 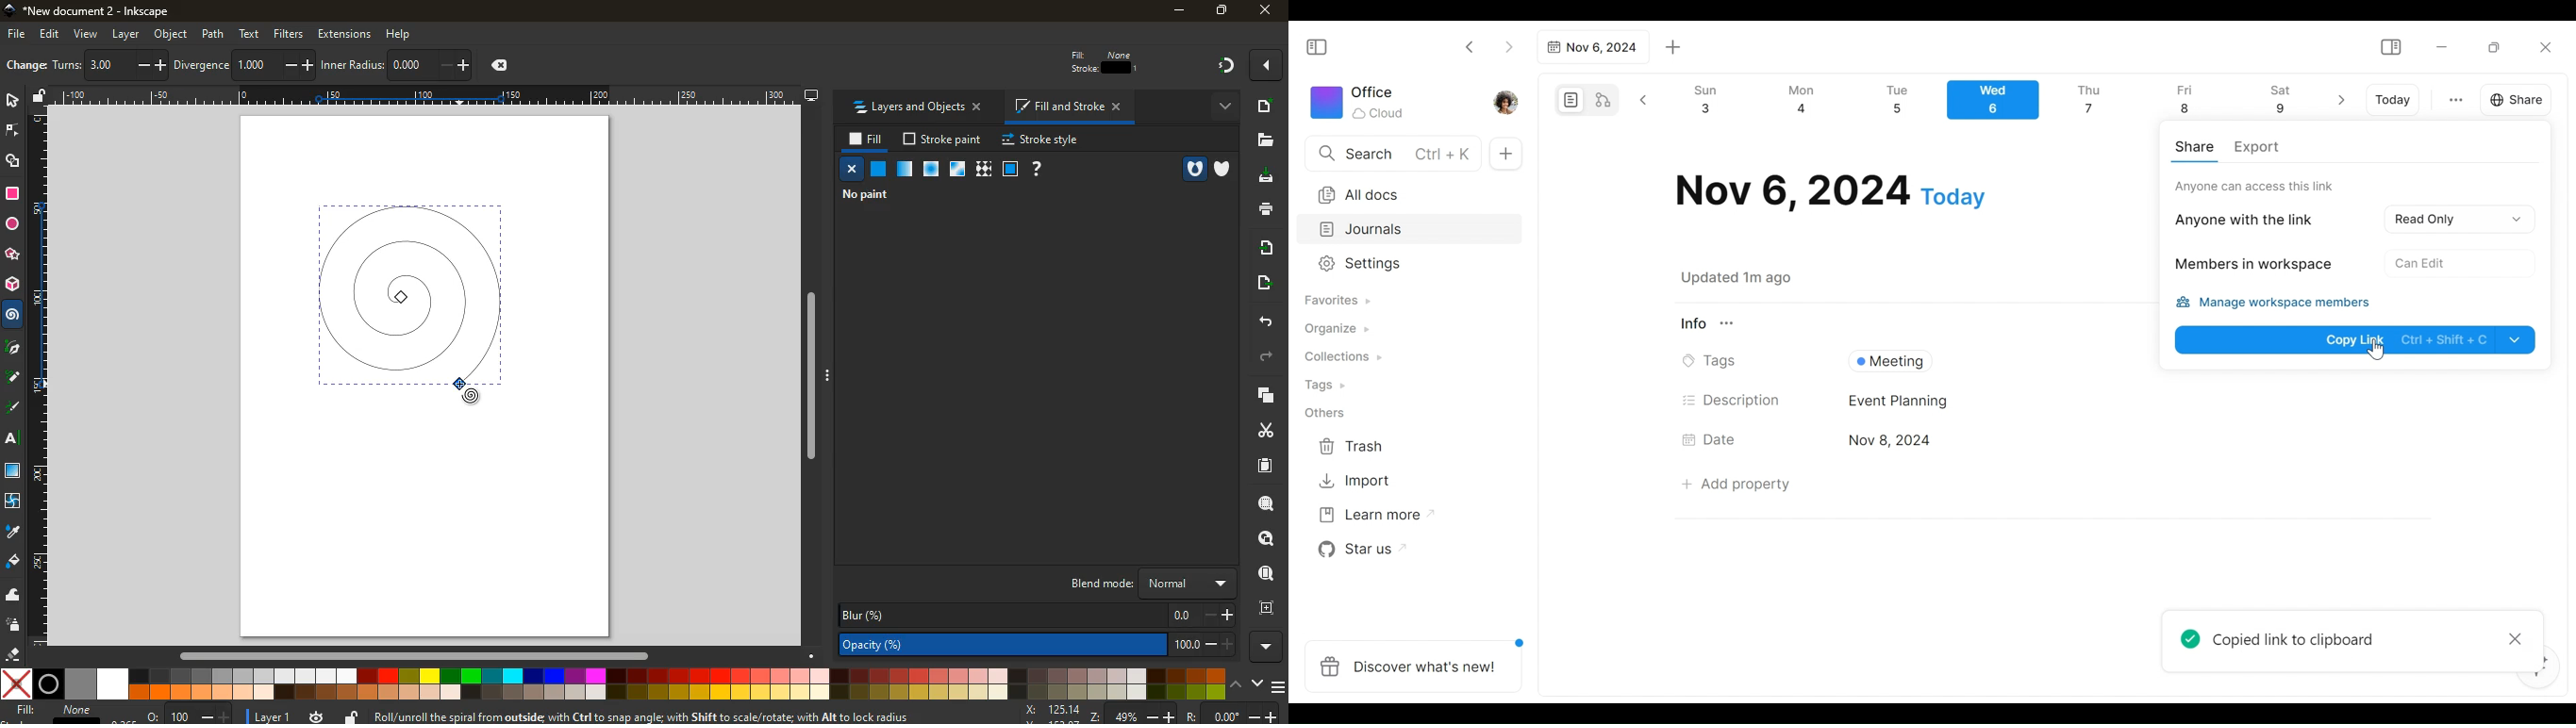 I want to click on stroke style, so click(x=1043, y=140).